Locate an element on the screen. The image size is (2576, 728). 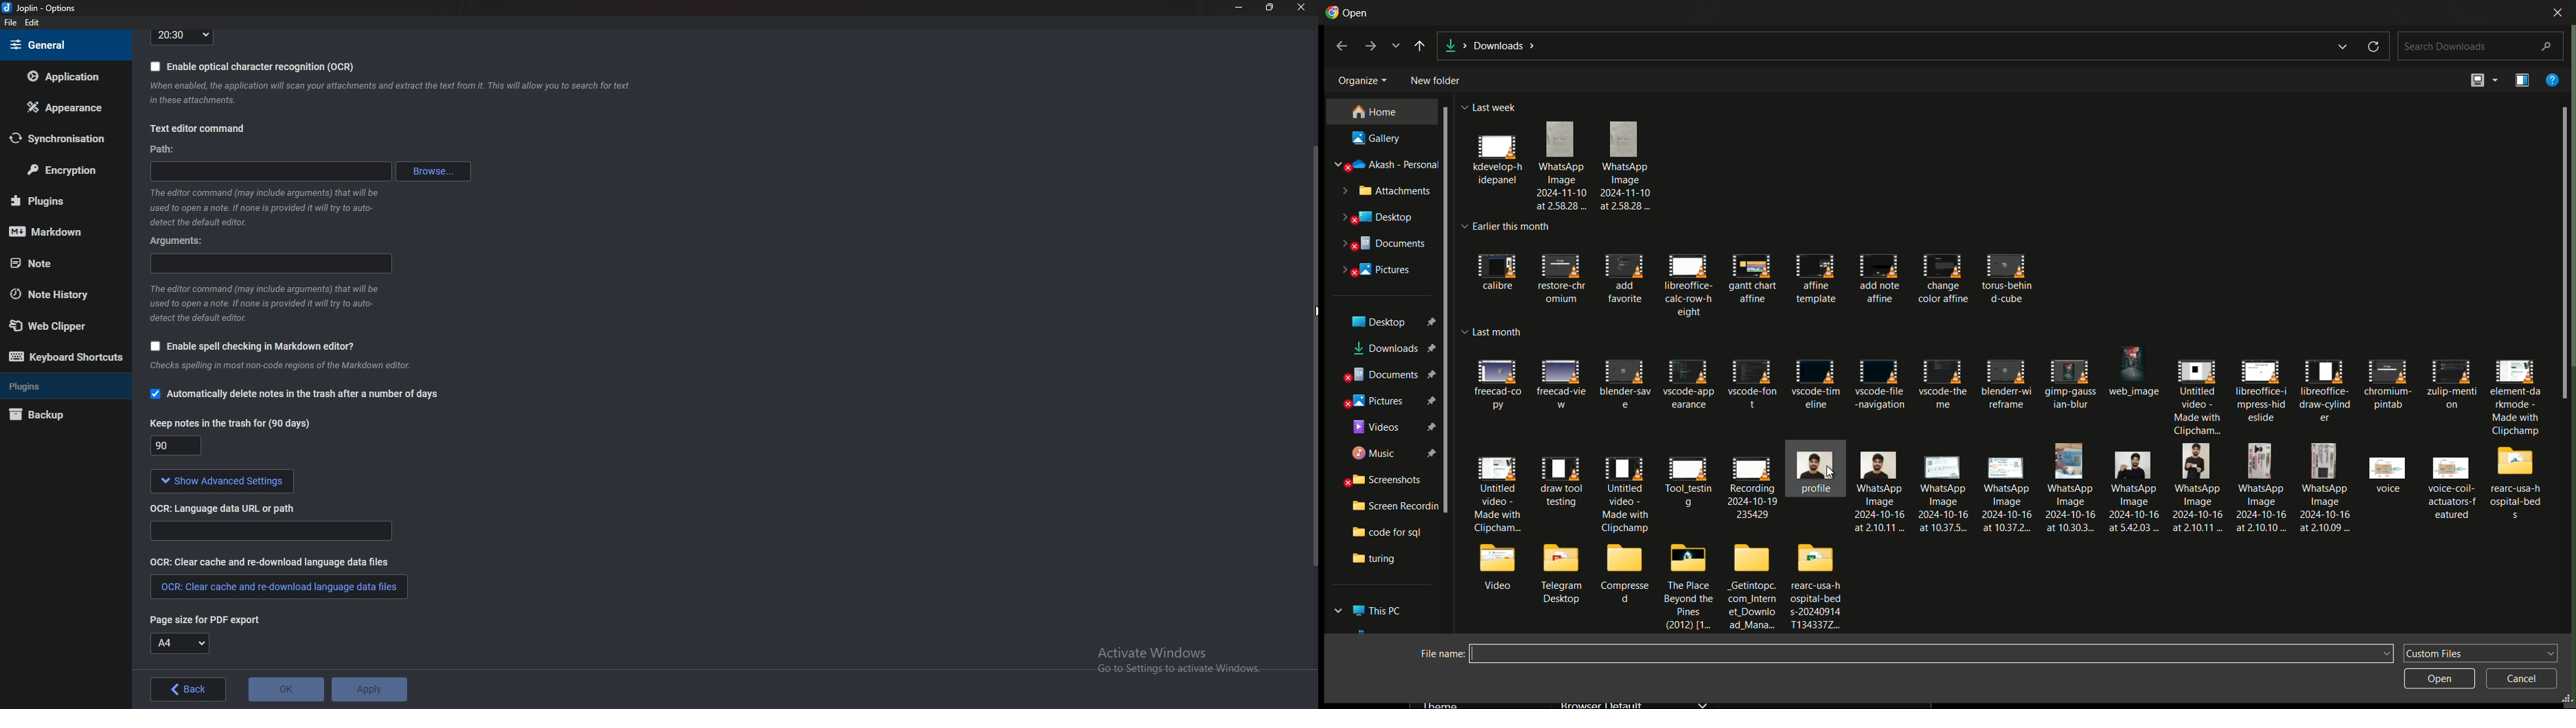
Ocr language data url or path is located at coordinates (271, 531).